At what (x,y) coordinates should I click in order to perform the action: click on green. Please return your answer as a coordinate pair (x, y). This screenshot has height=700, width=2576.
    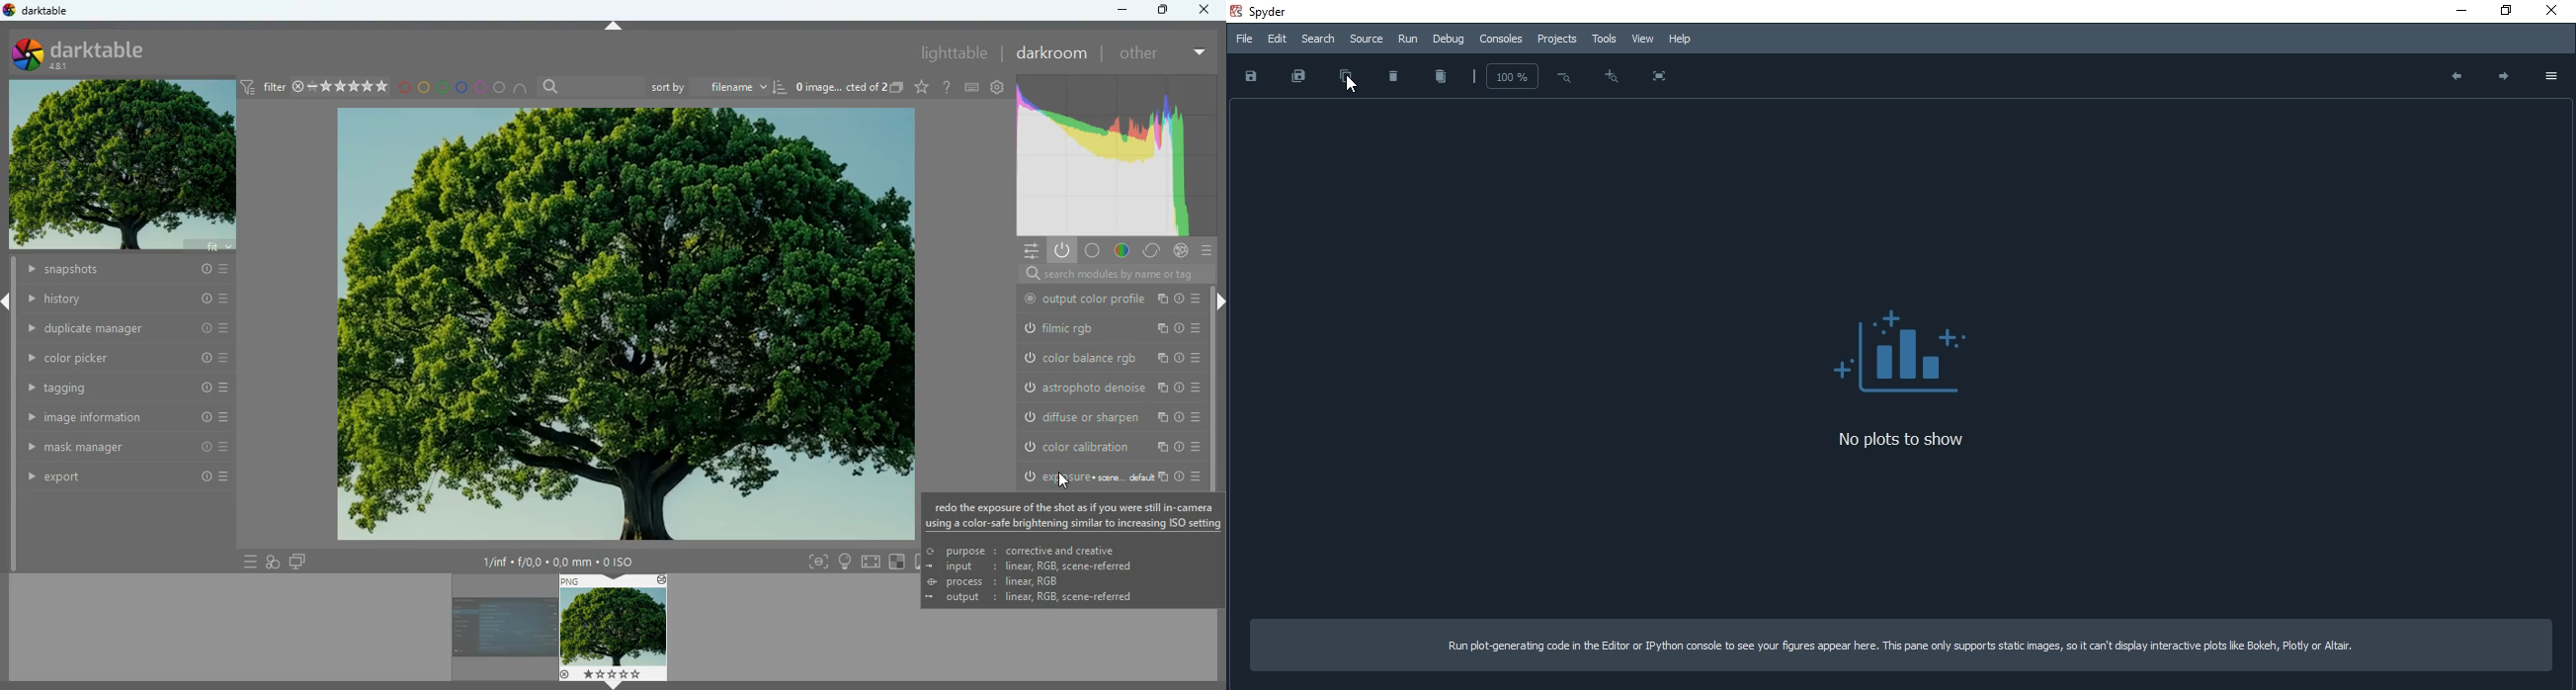
    Looking at the image, I should click on (443, 89).